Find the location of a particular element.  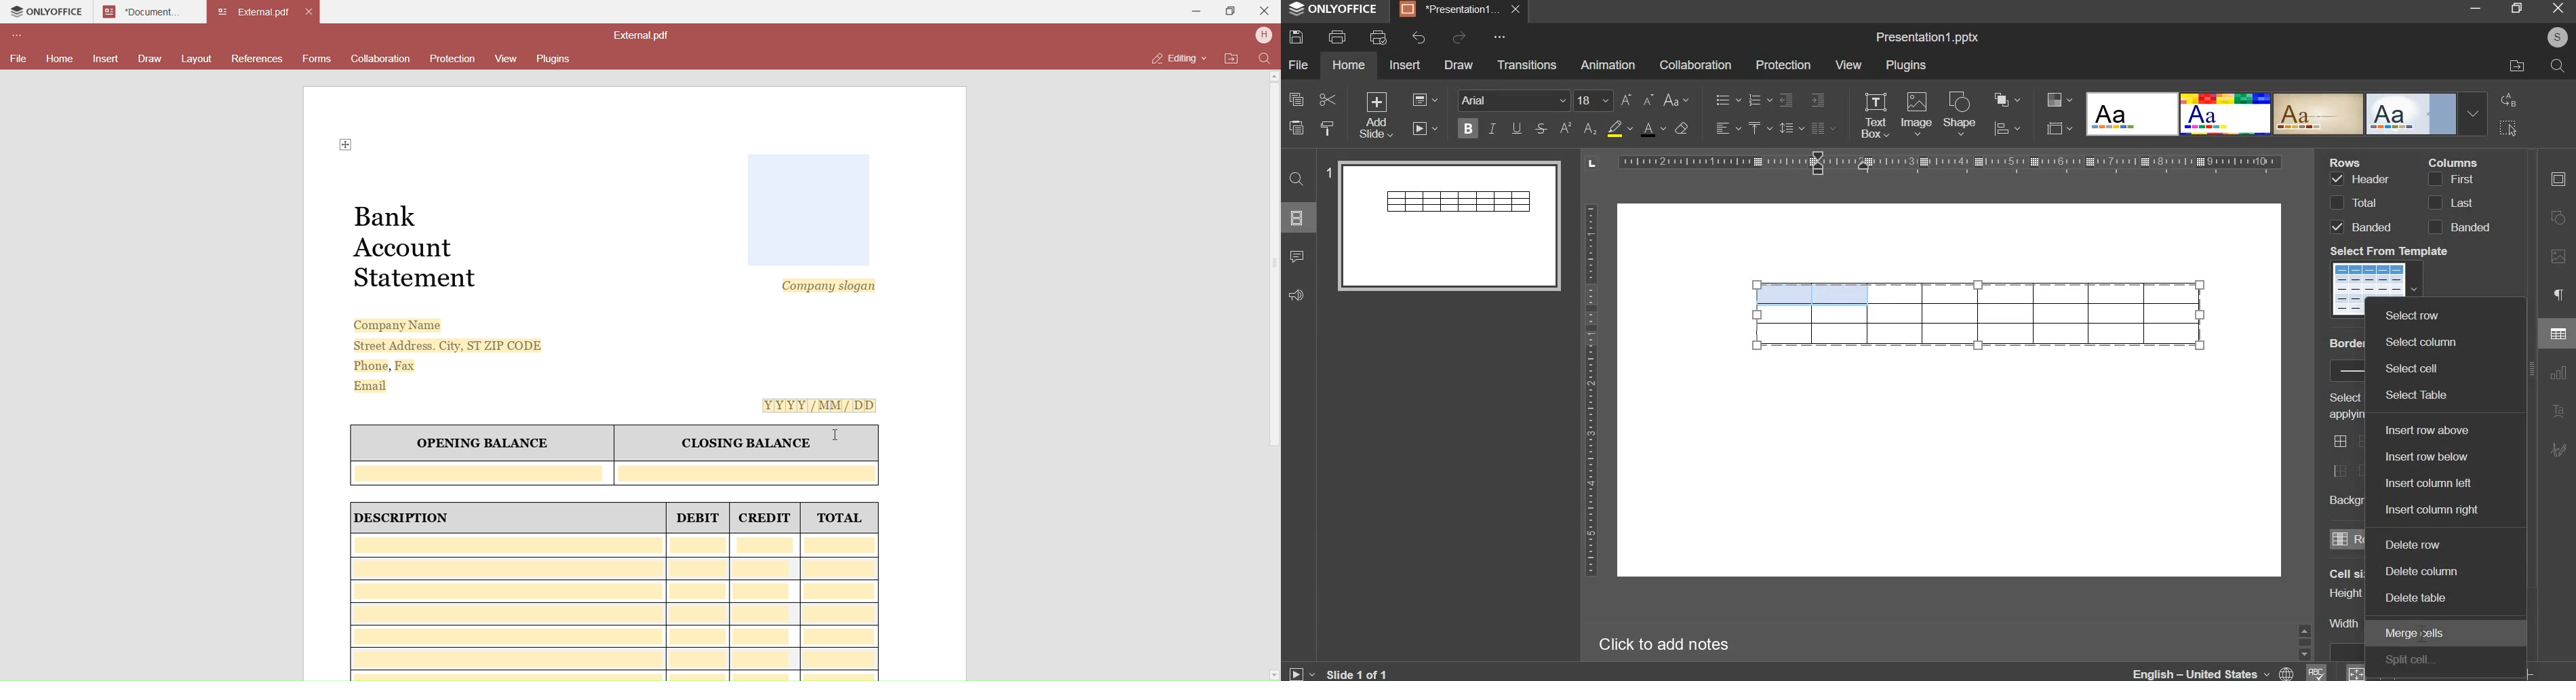

border style is located at coordinates (2346, 454).